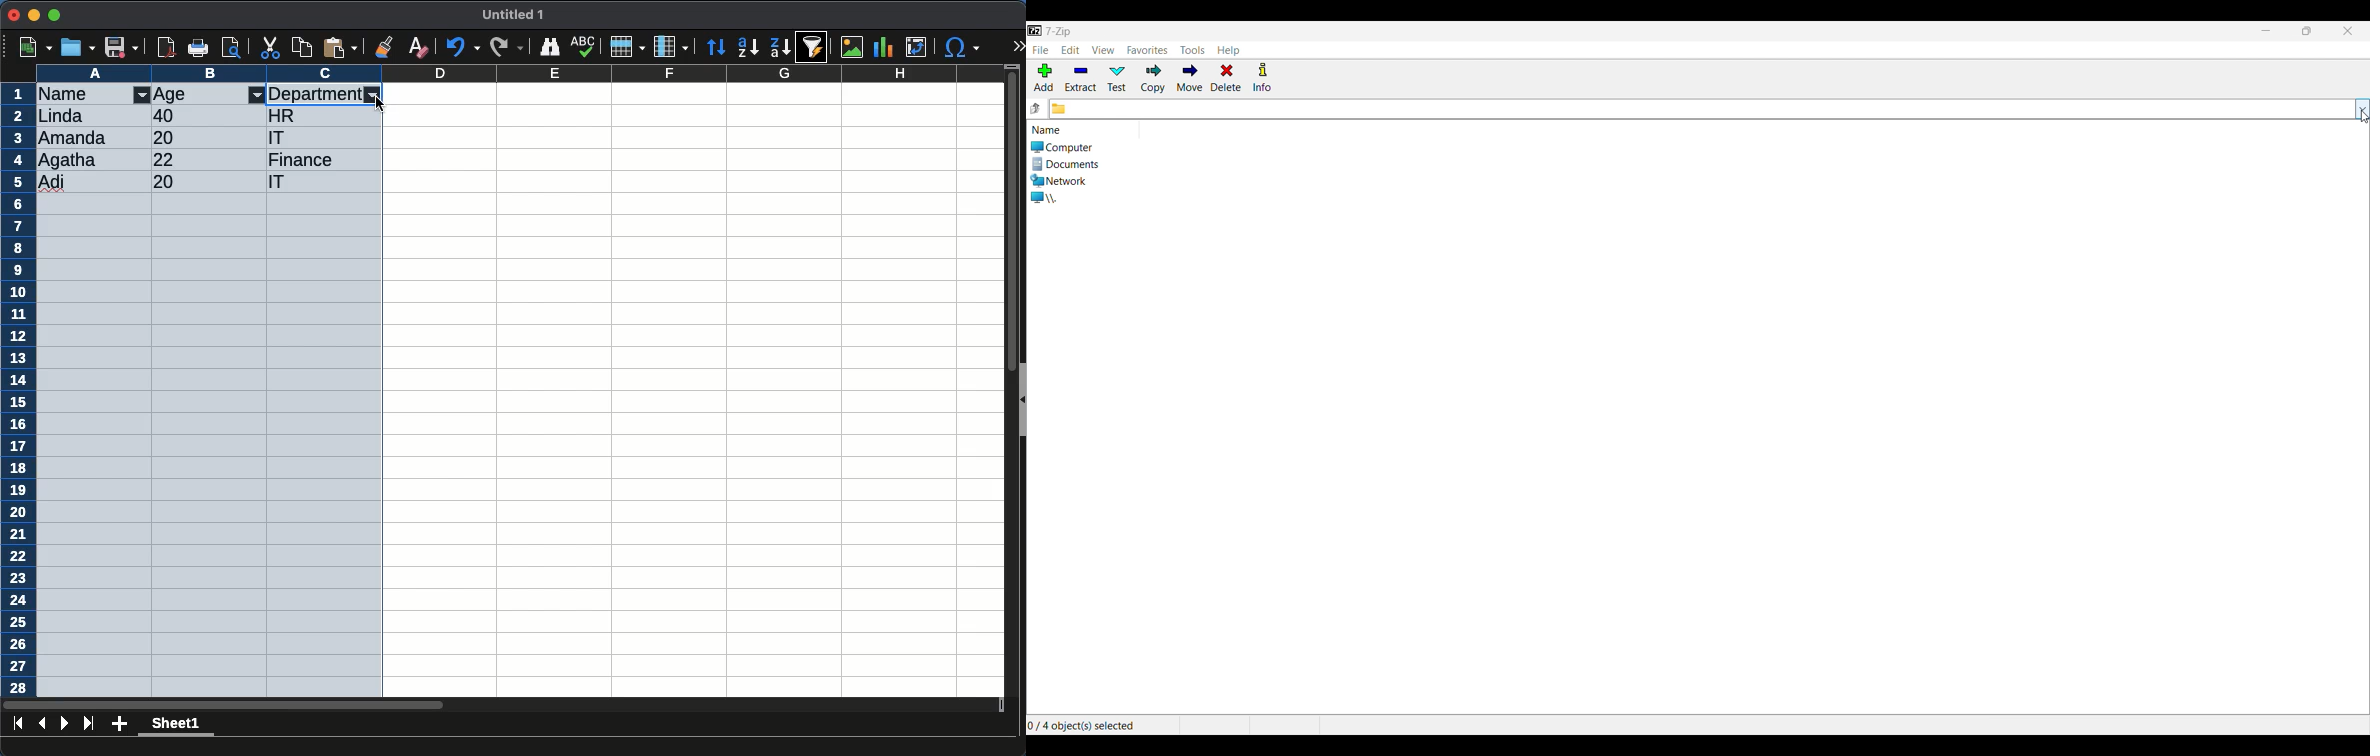 The width and height of the screenshot is (2380, 756). I want to click on pdf reader, so click(166, 49).